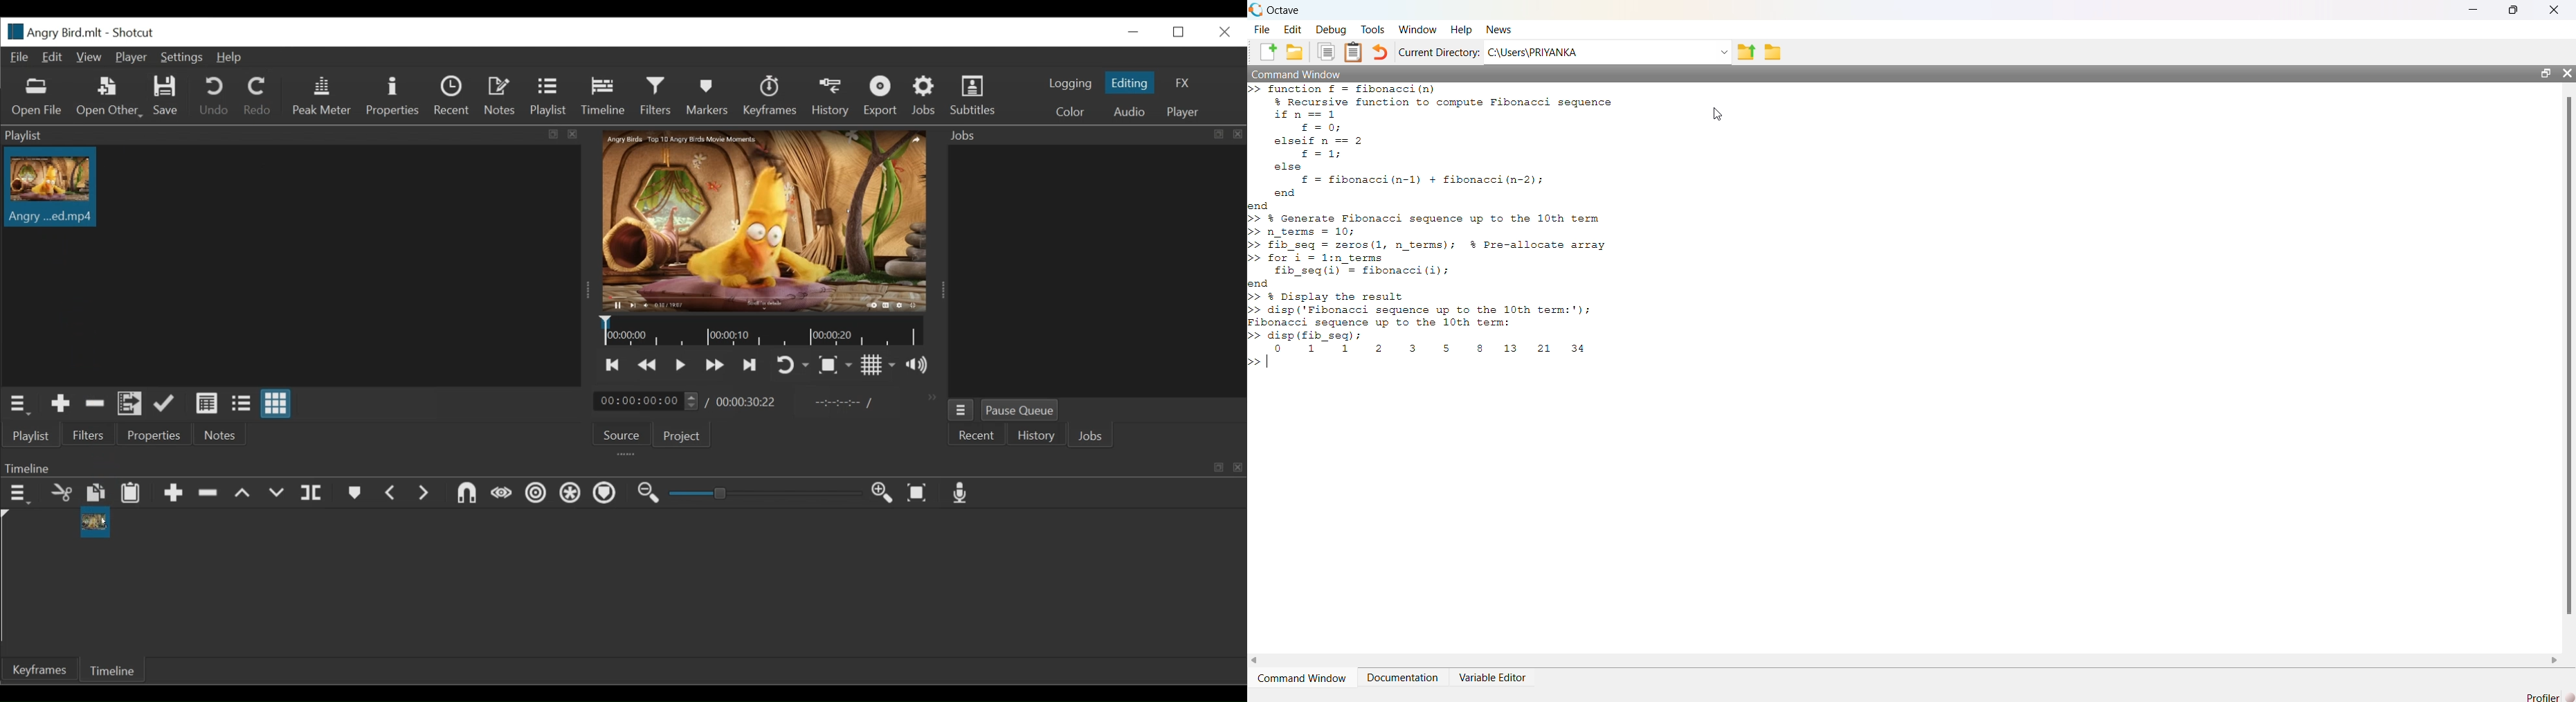 This screenshot has height=728, width=2576. I want to click on Keyframe, so click(36, 670).